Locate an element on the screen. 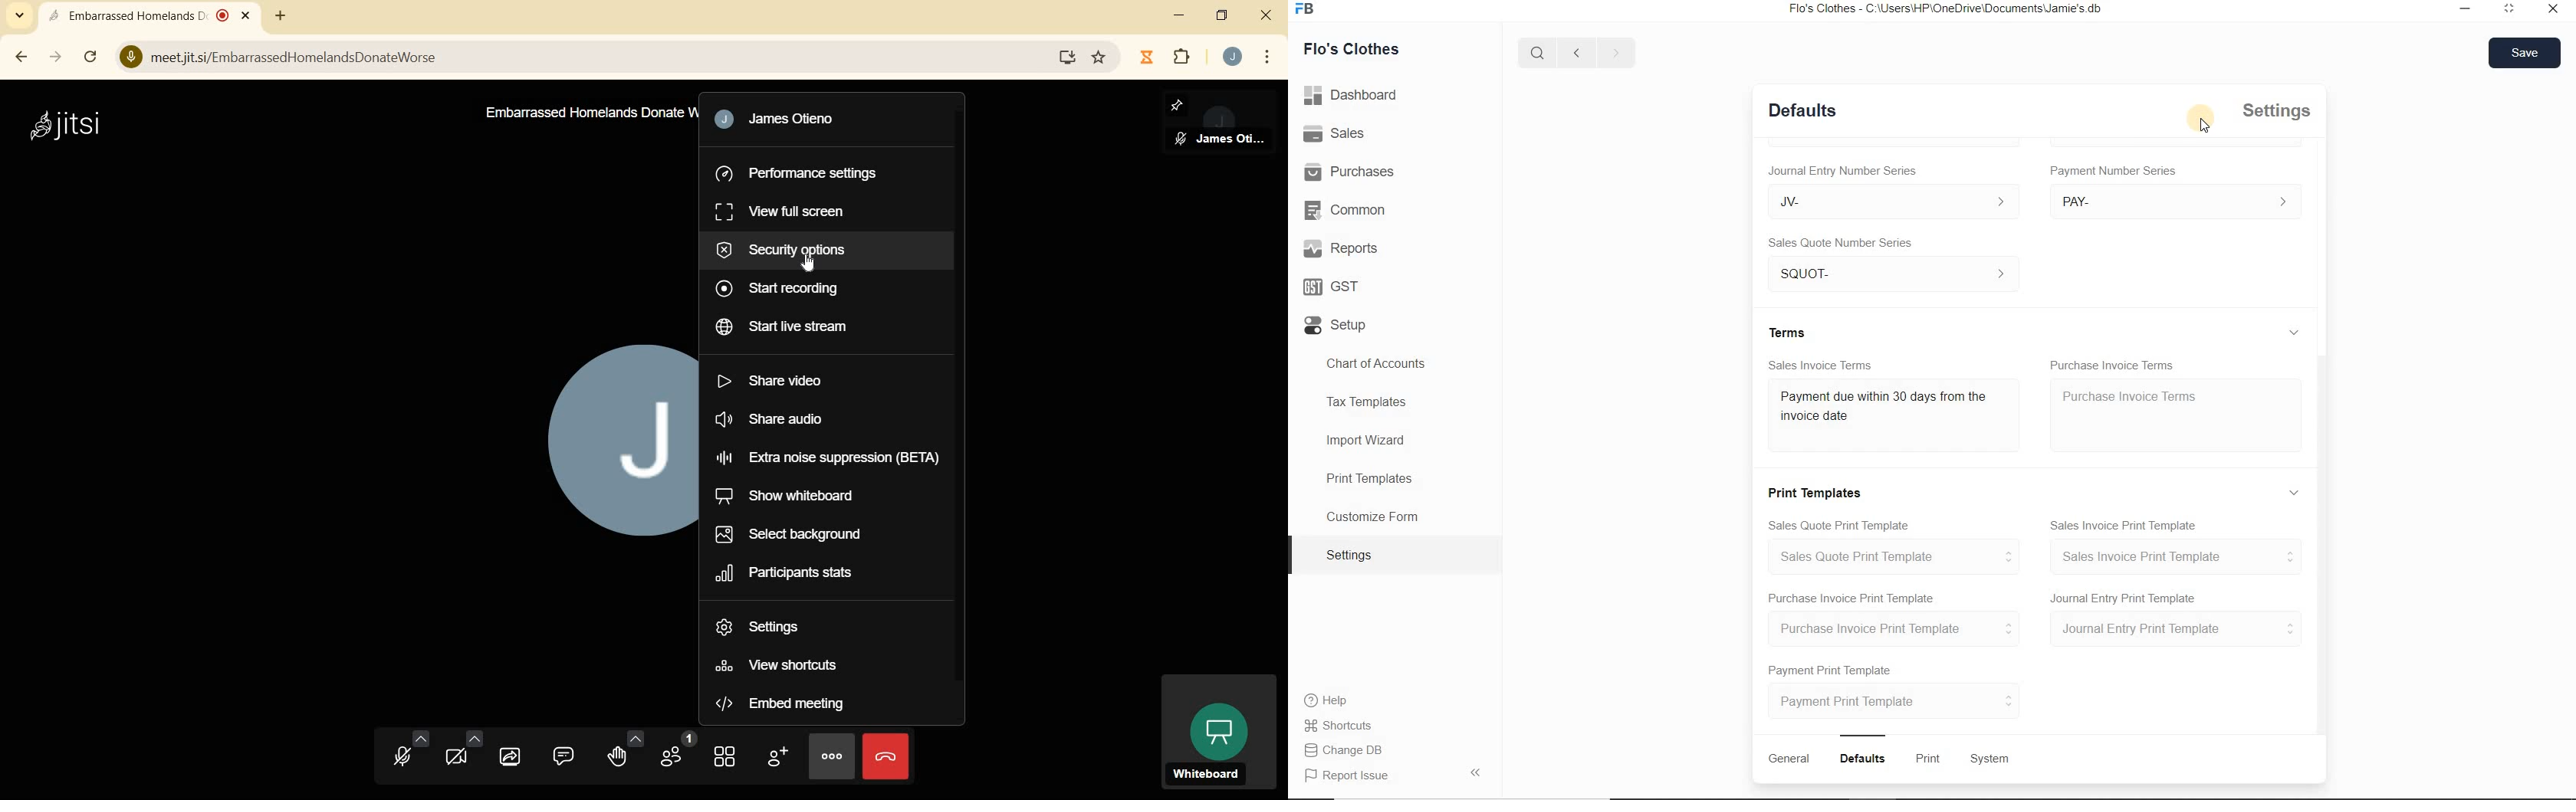  Close is located at coordinates (2553, 8).